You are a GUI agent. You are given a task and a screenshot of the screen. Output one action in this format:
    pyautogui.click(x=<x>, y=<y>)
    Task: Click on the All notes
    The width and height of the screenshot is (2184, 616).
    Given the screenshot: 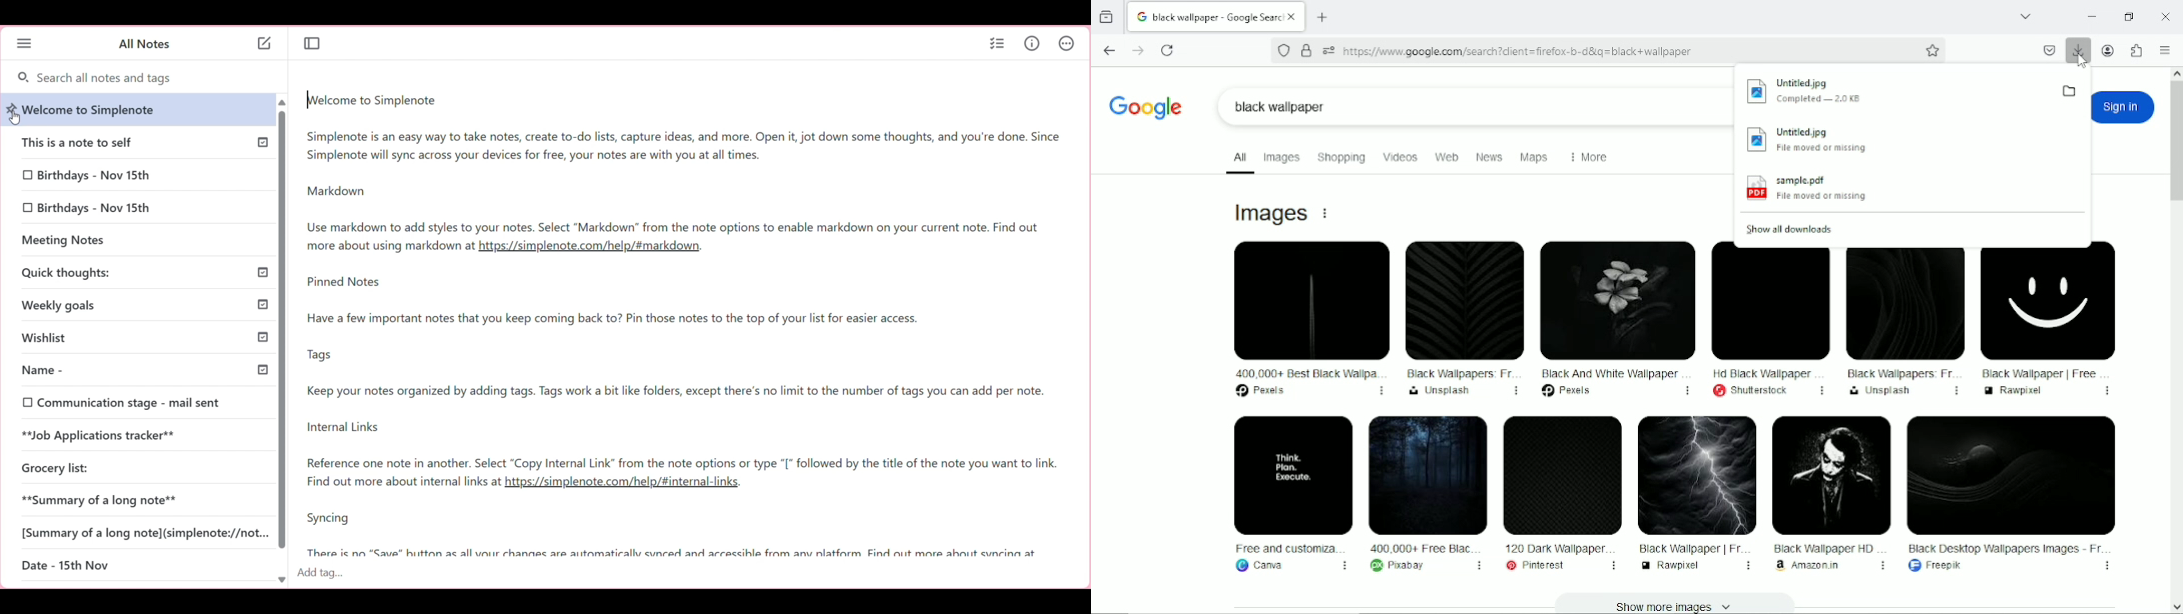 What is the action you would take?
    pyautogui.click(x=144, y=45)
    